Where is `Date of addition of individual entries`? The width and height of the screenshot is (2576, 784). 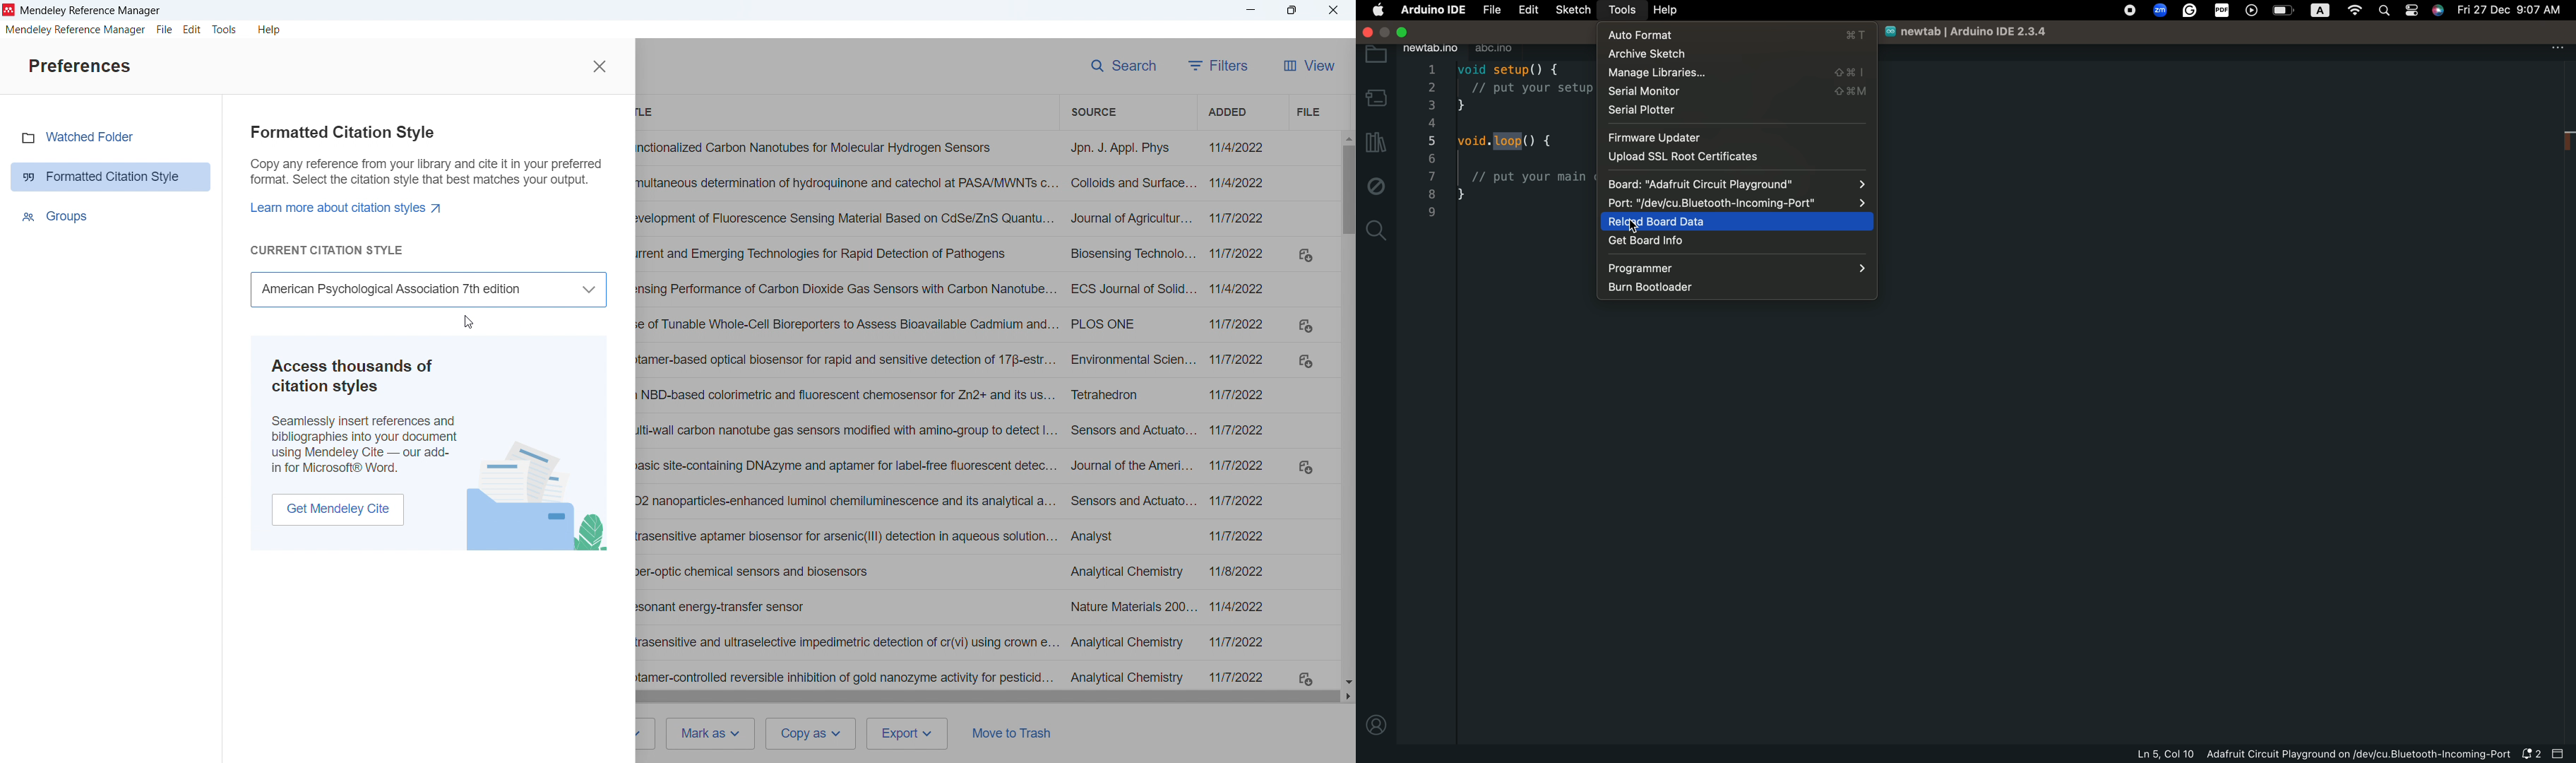 Date of addition of individual entries is located at coordinates (1241, 413).